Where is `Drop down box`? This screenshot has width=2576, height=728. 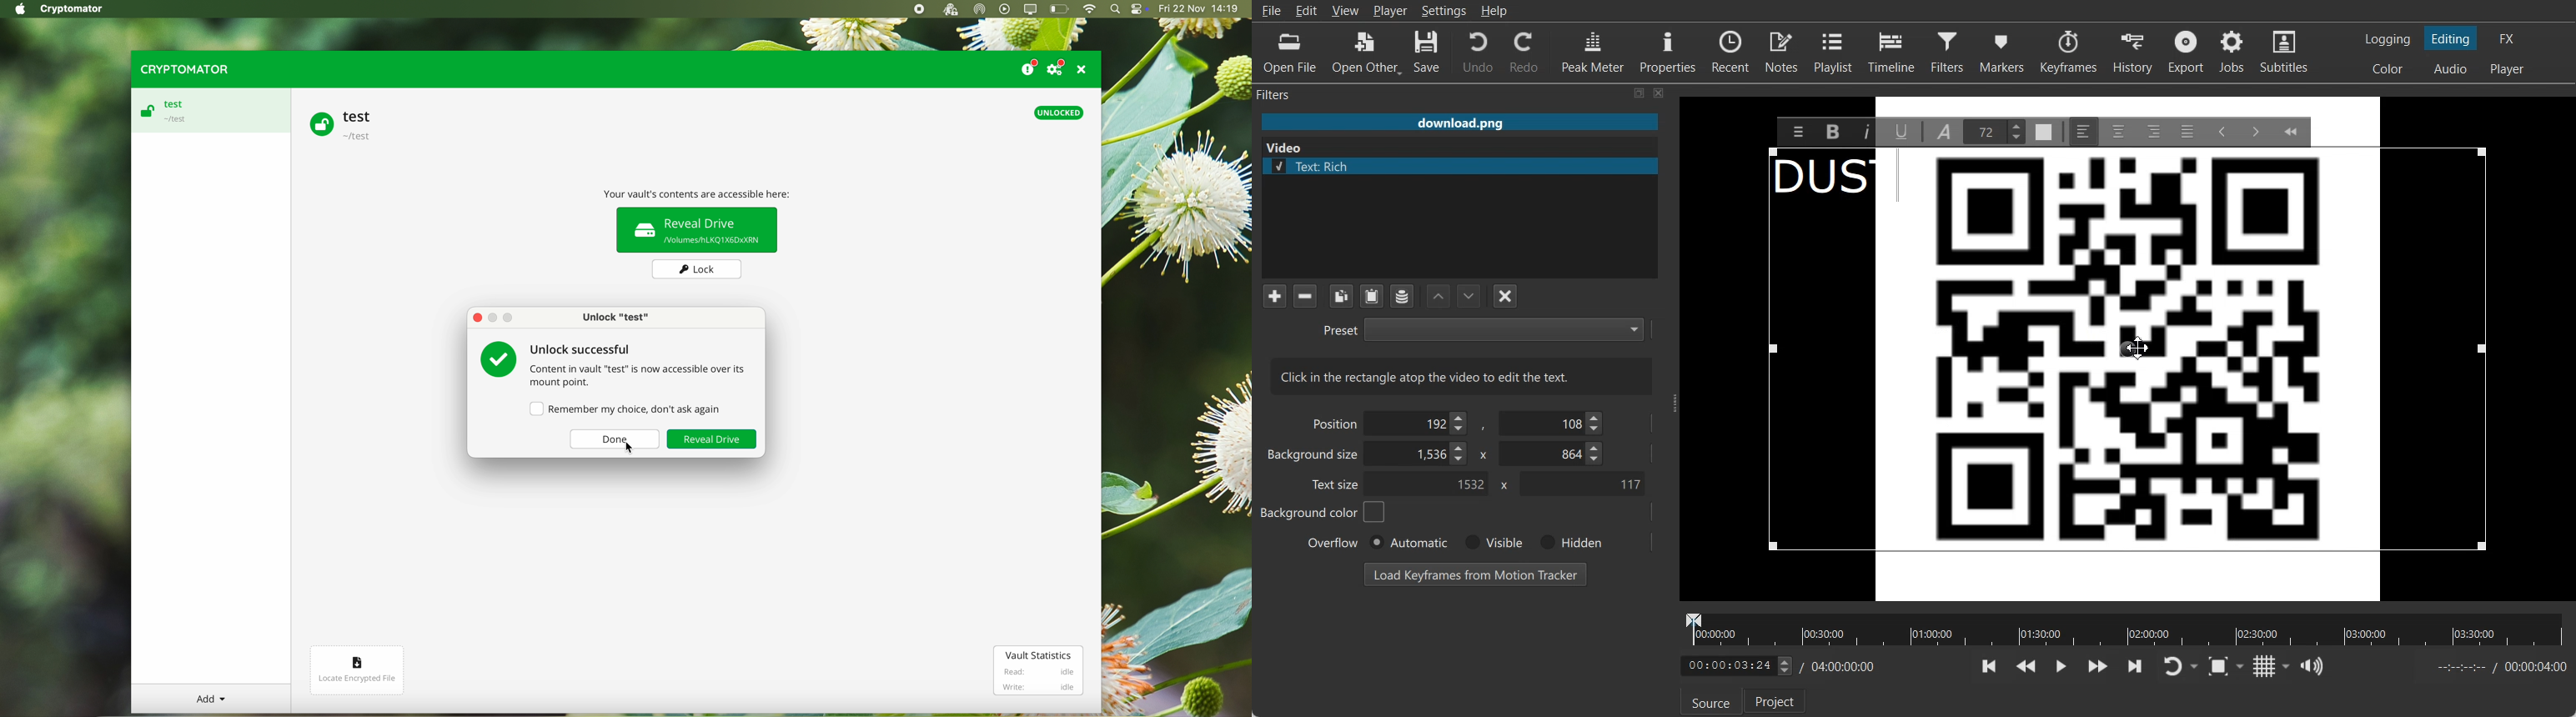 Drop down box is located at coordinates (2243, 665).